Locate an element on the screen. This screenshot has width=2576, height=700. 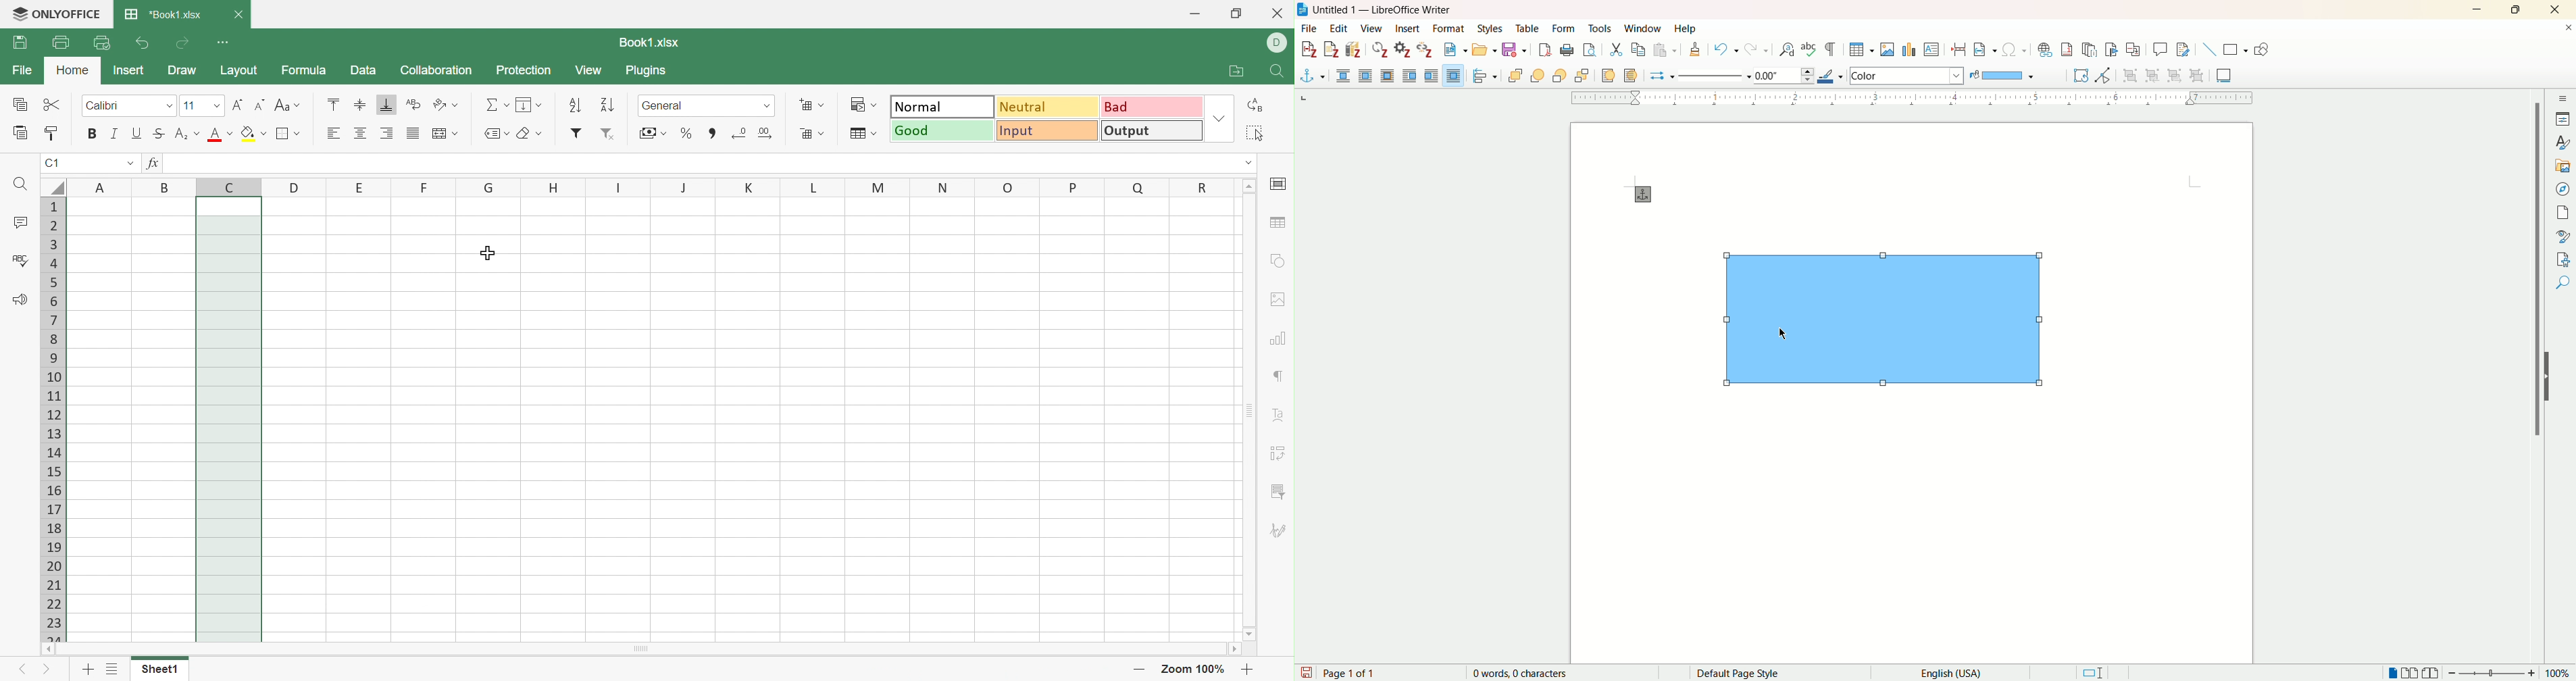
Scroll Bar is located at coordinates (1252, 412).